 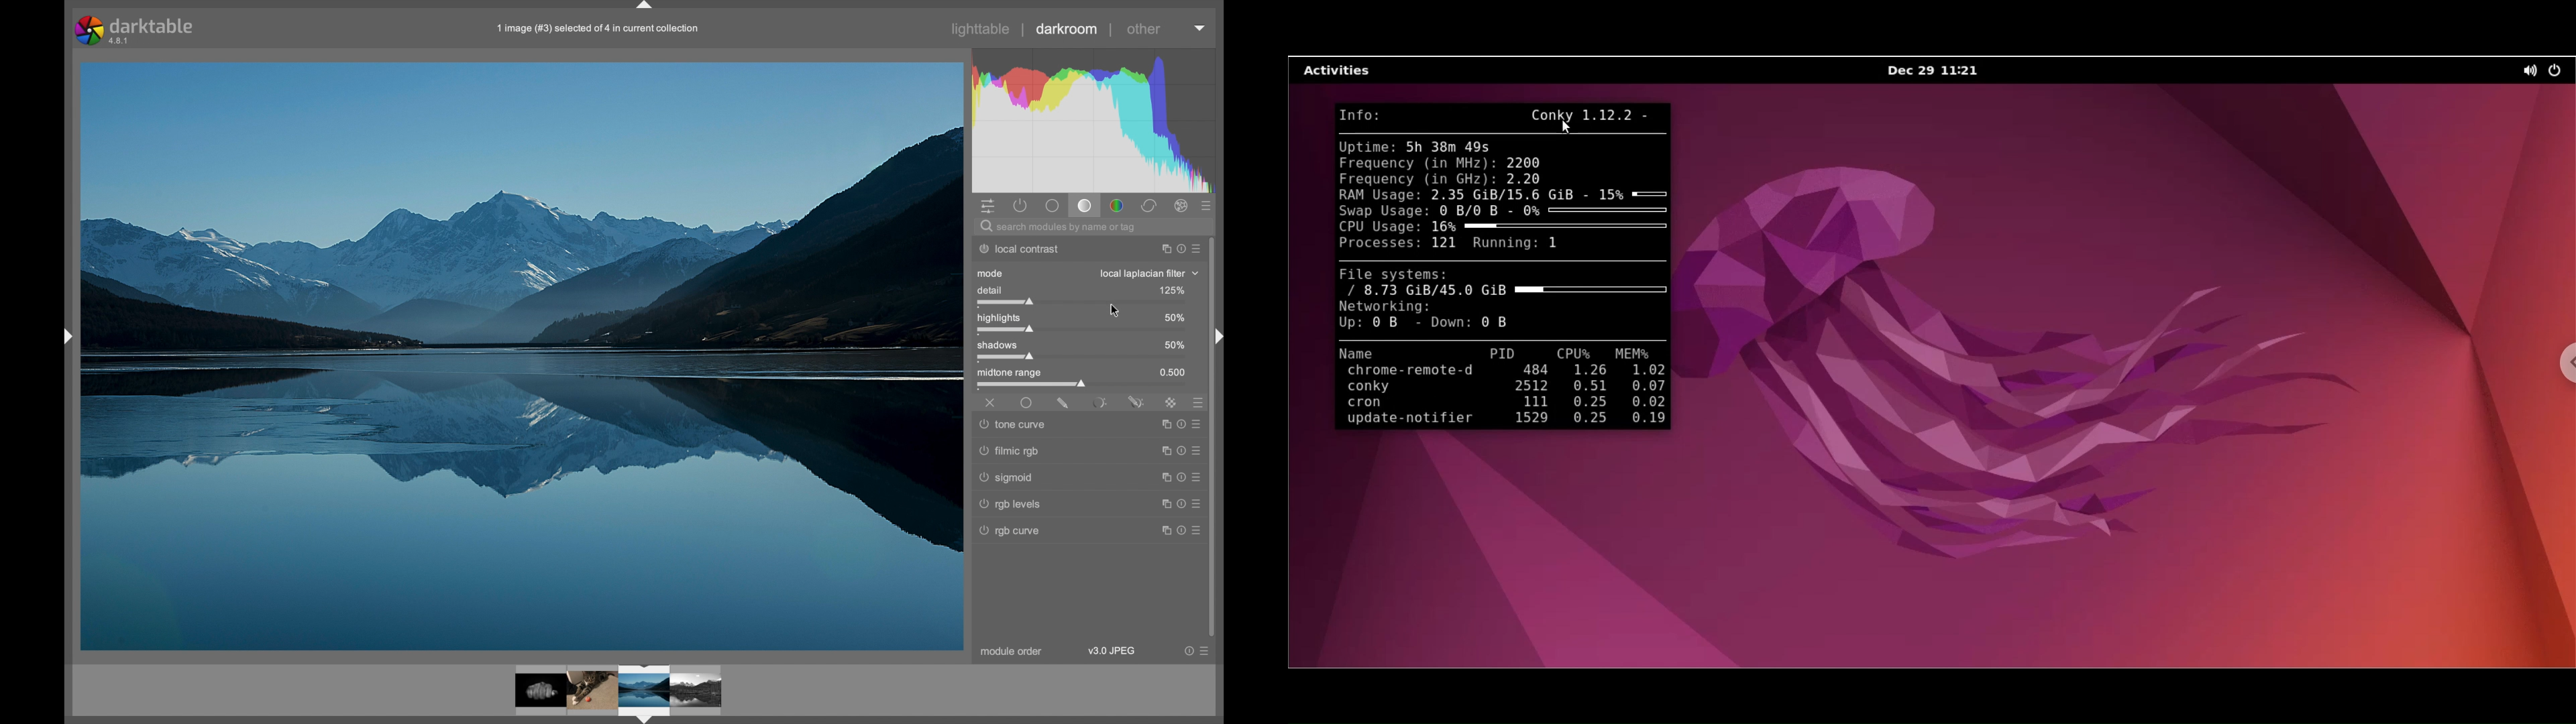 What do you see at coordinates (1052, 206) in the screenshot?
I see `base` at bounding box center [1052, 206].